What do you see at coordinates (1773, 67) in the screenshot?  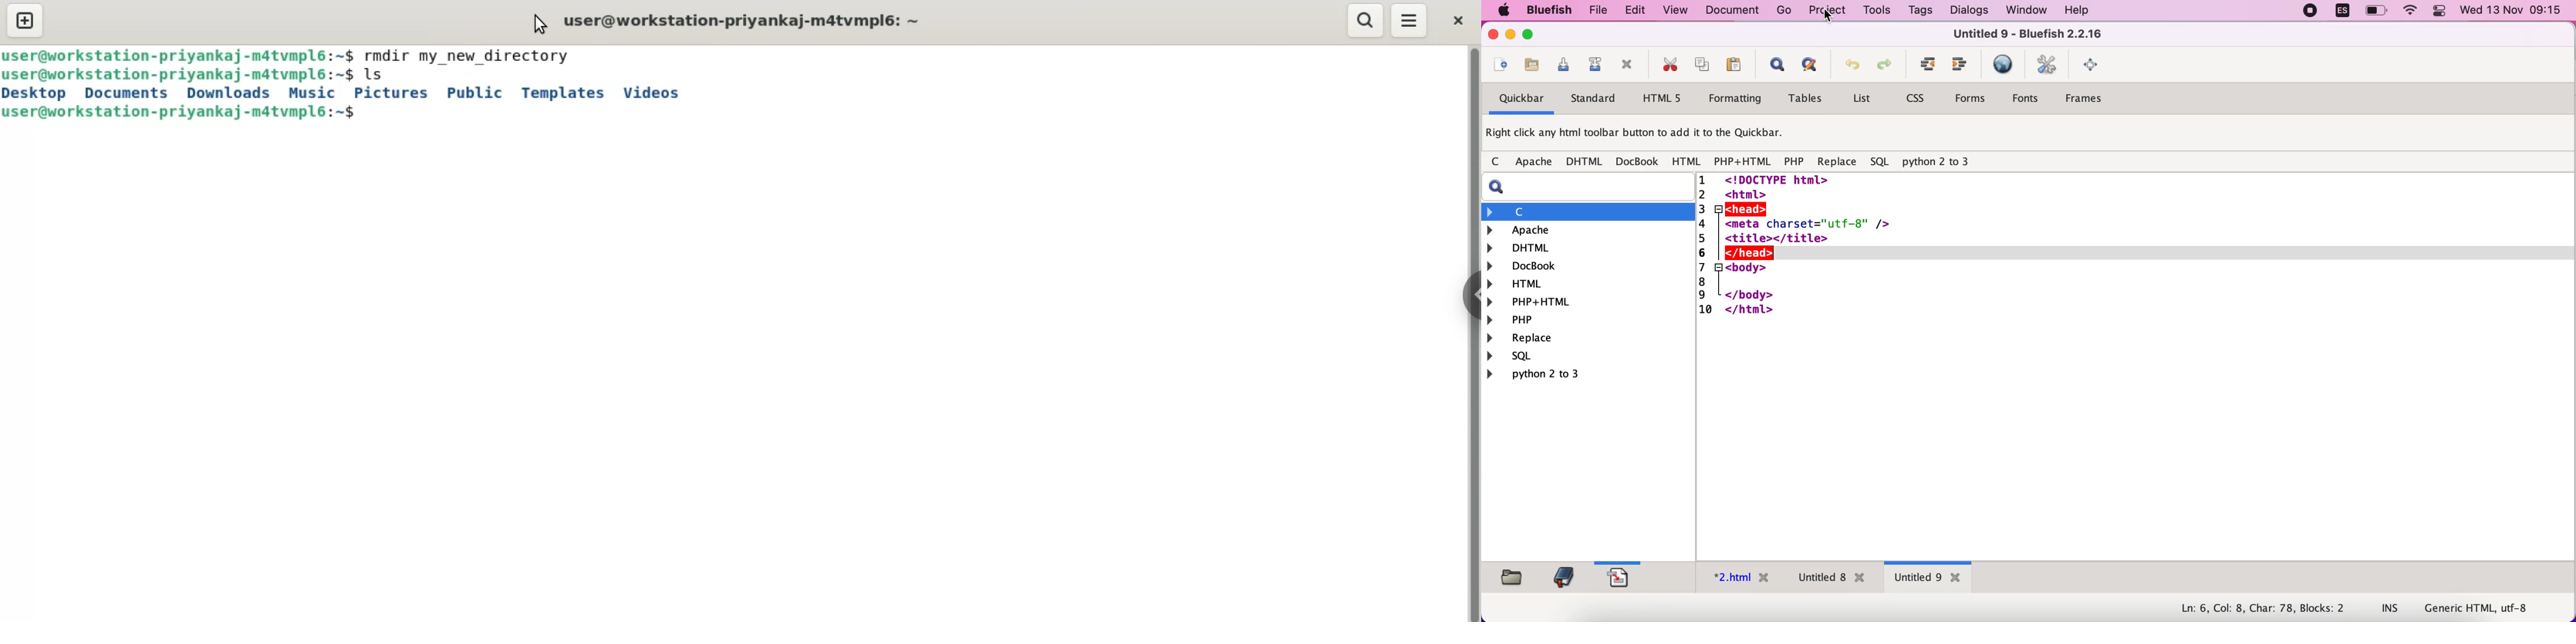 I see `show find bar` at bounding box center [1773, 67].